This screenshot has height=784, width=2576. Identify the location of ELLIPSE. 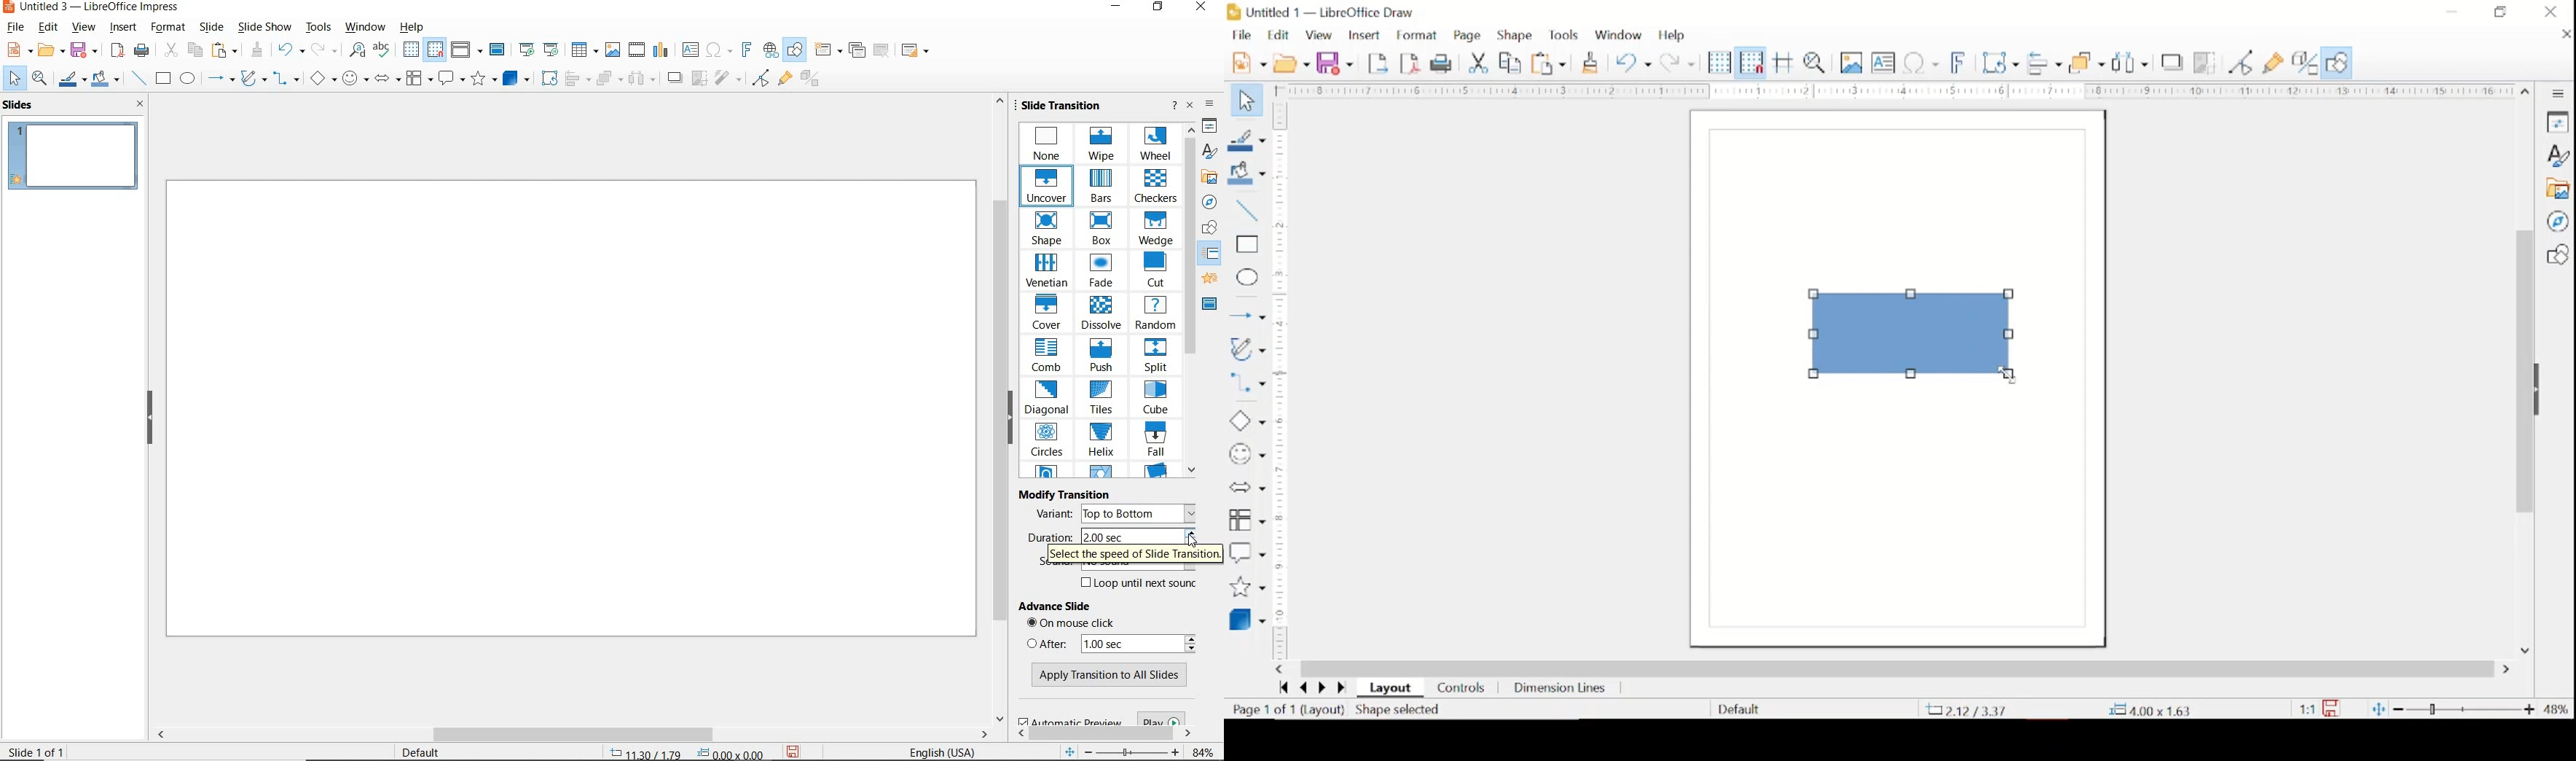
(189, 79).